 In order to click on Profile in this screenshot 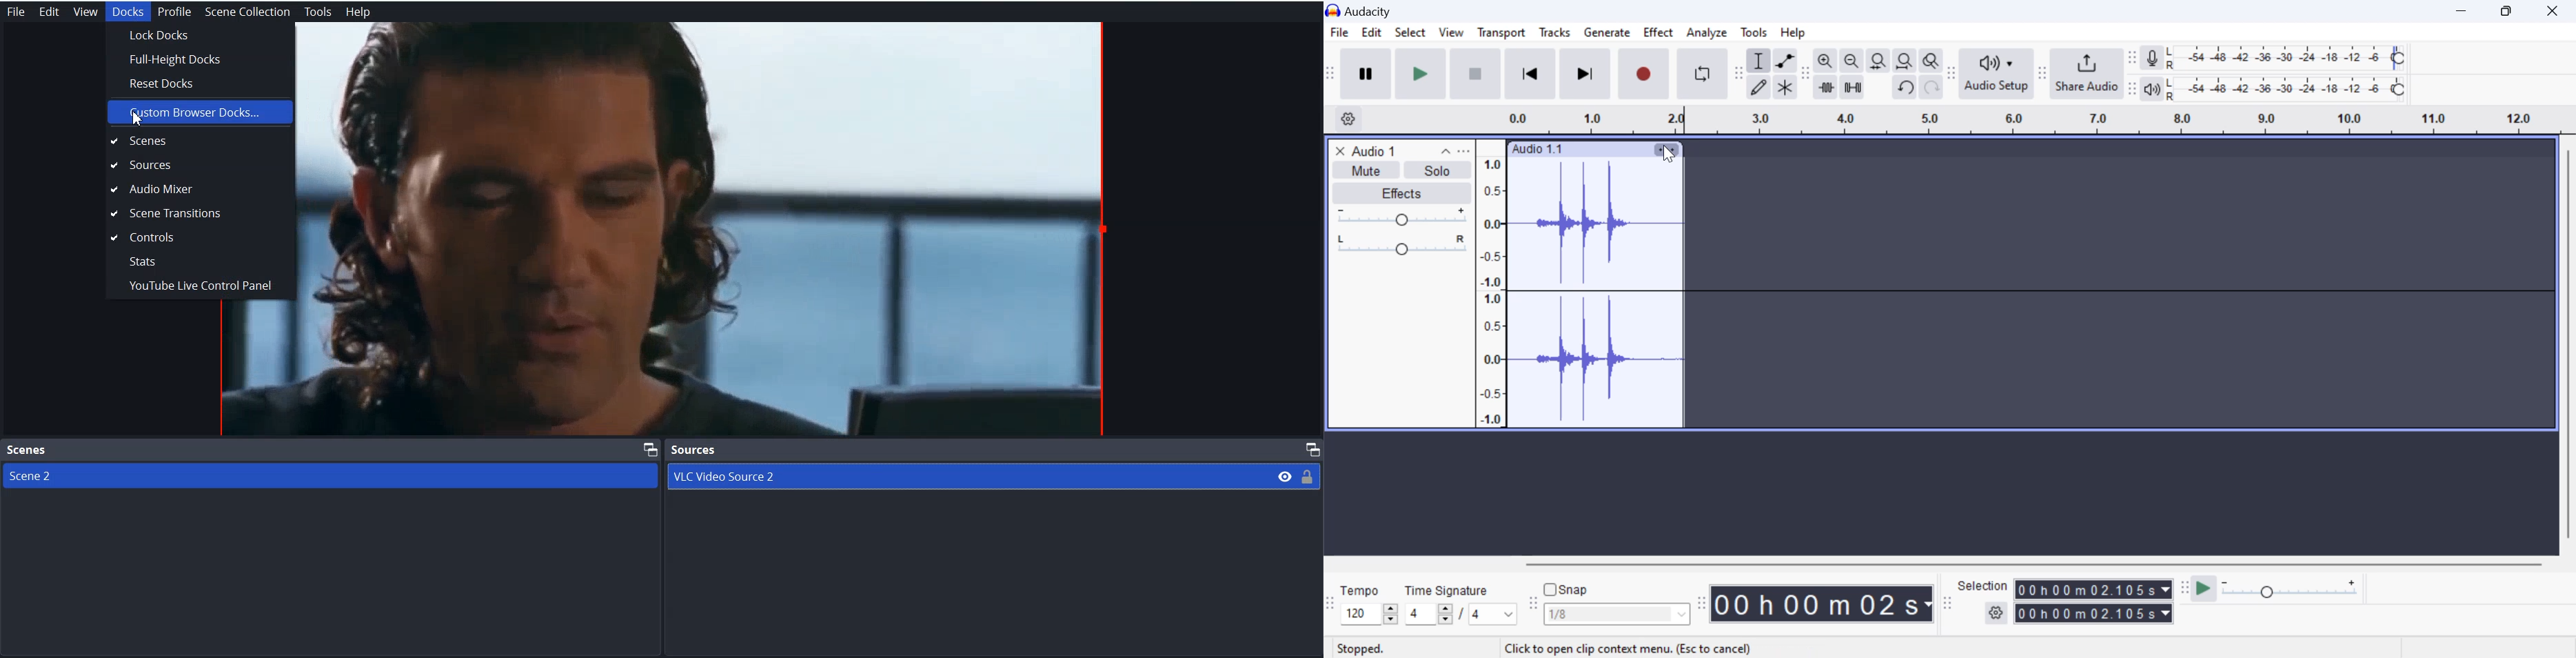, I will do `click(174, 12)`.